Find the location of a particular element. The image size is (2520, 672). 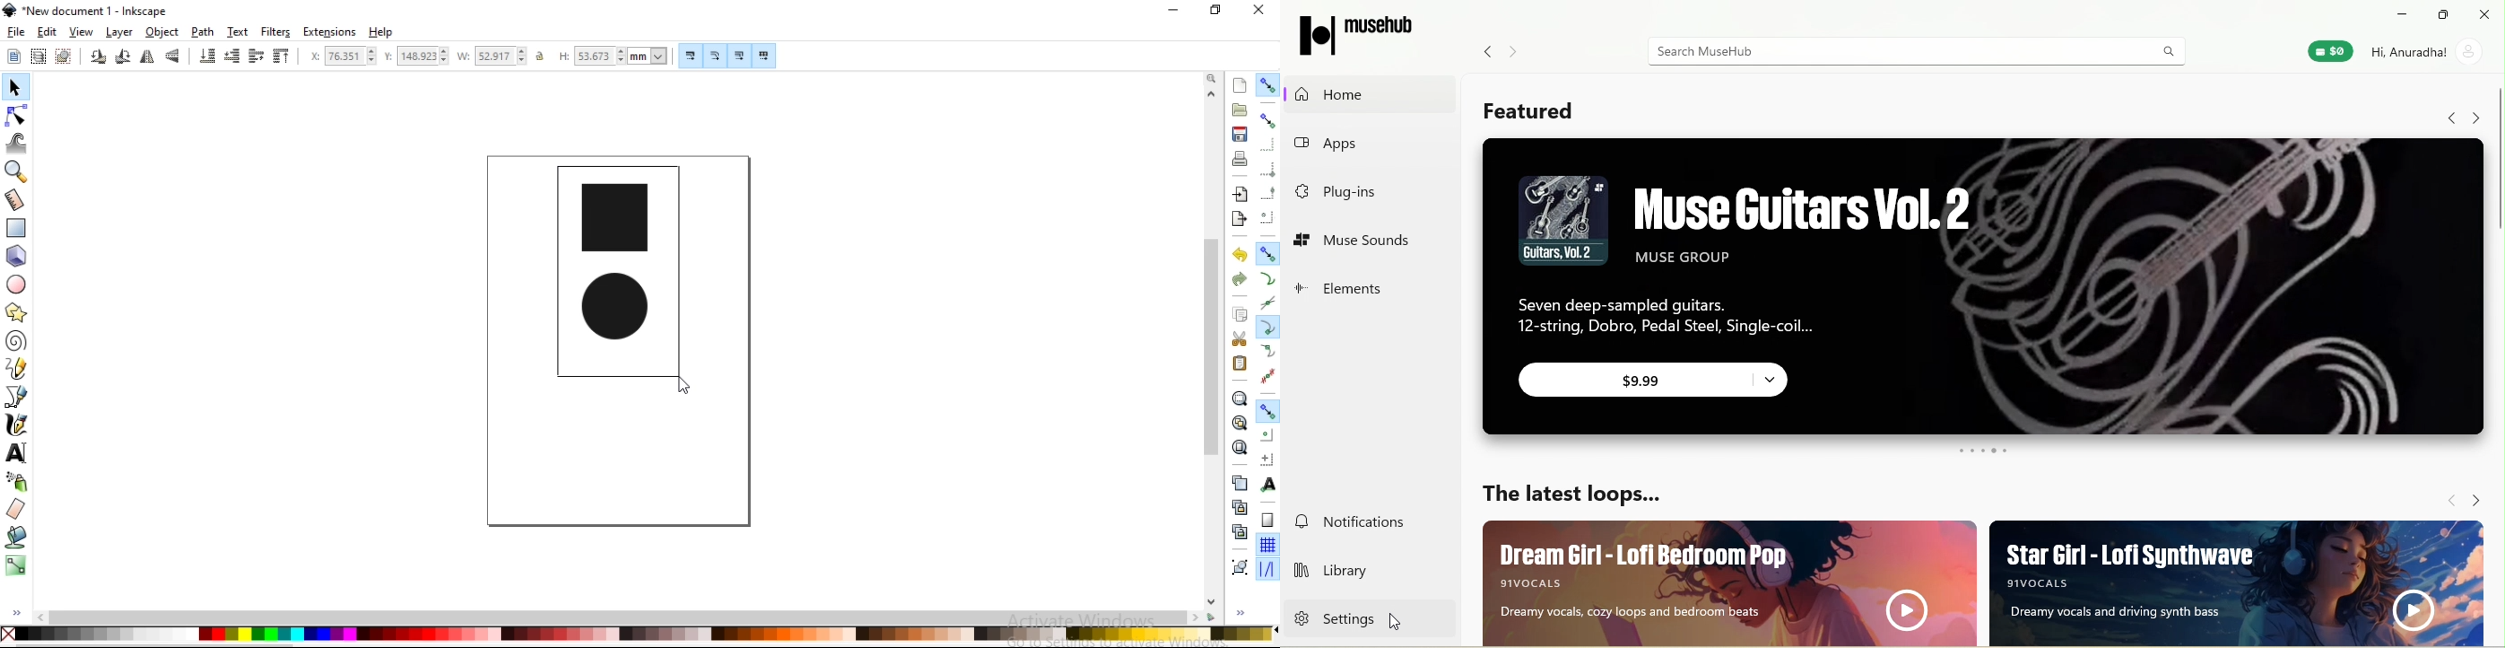

width of selection is located at coordinates (494, 56).